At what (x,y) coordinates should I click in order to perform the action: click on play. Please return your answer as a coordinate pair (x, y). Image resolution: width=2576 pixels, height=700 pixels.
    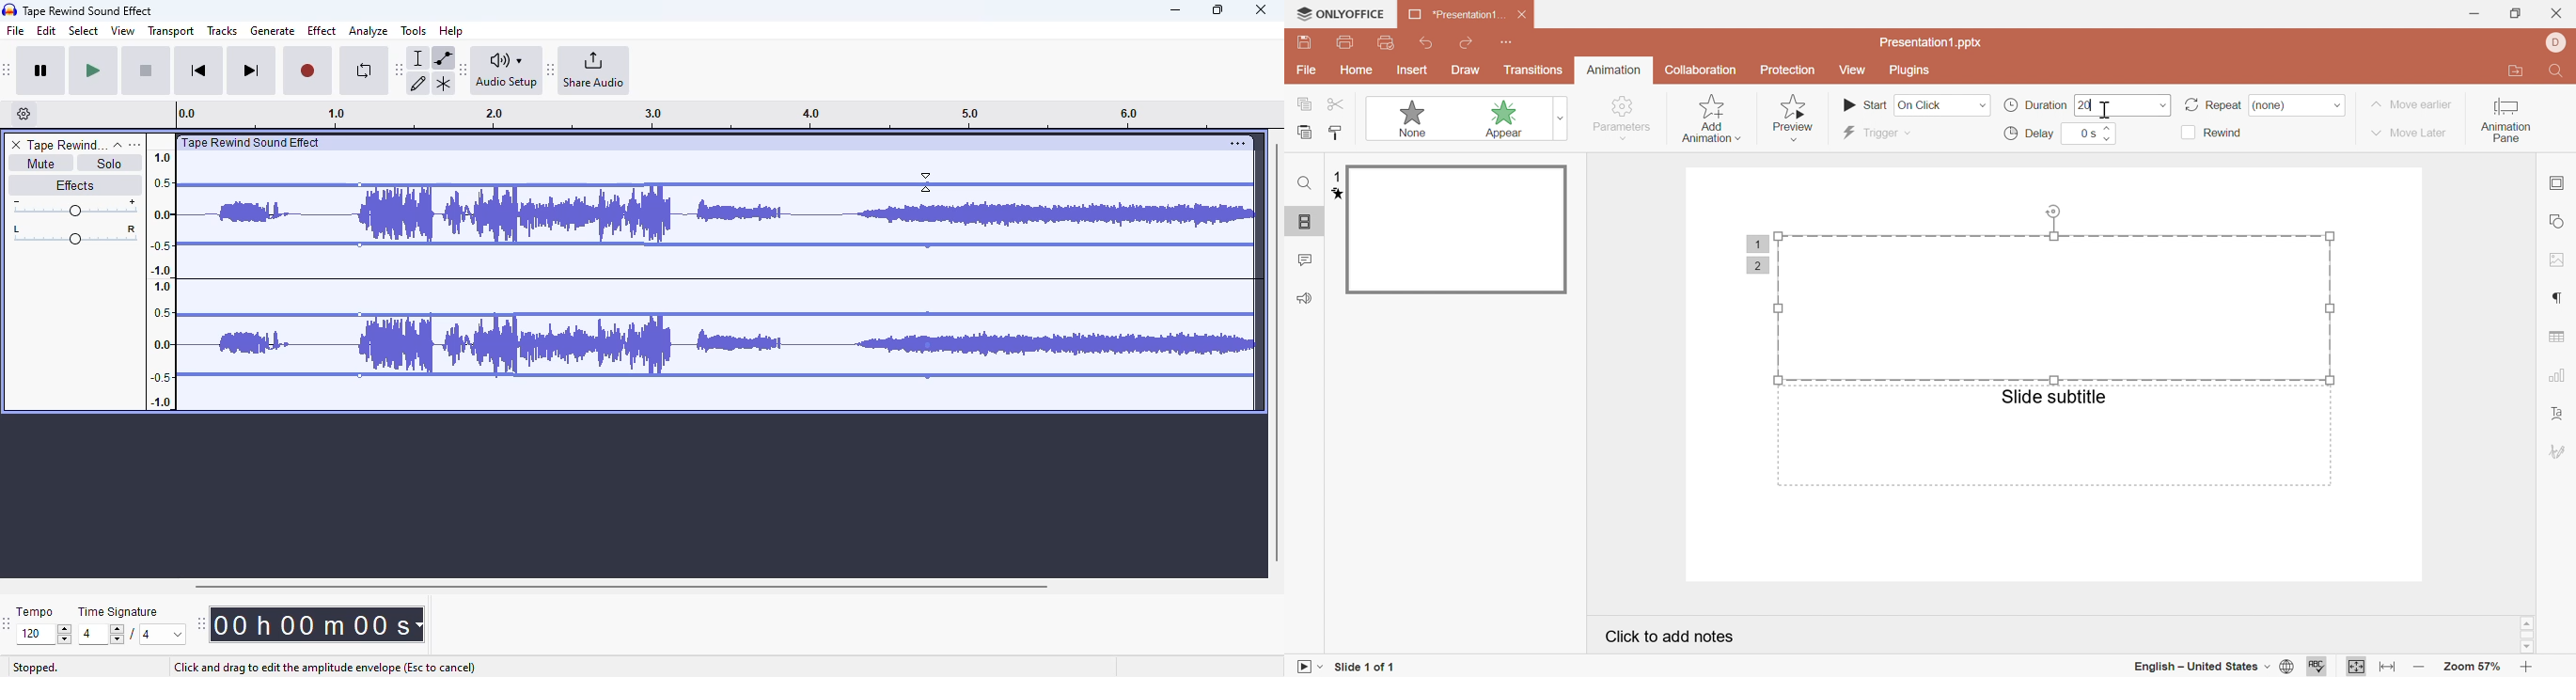
    Looking at the image, I should click on (93, 71).